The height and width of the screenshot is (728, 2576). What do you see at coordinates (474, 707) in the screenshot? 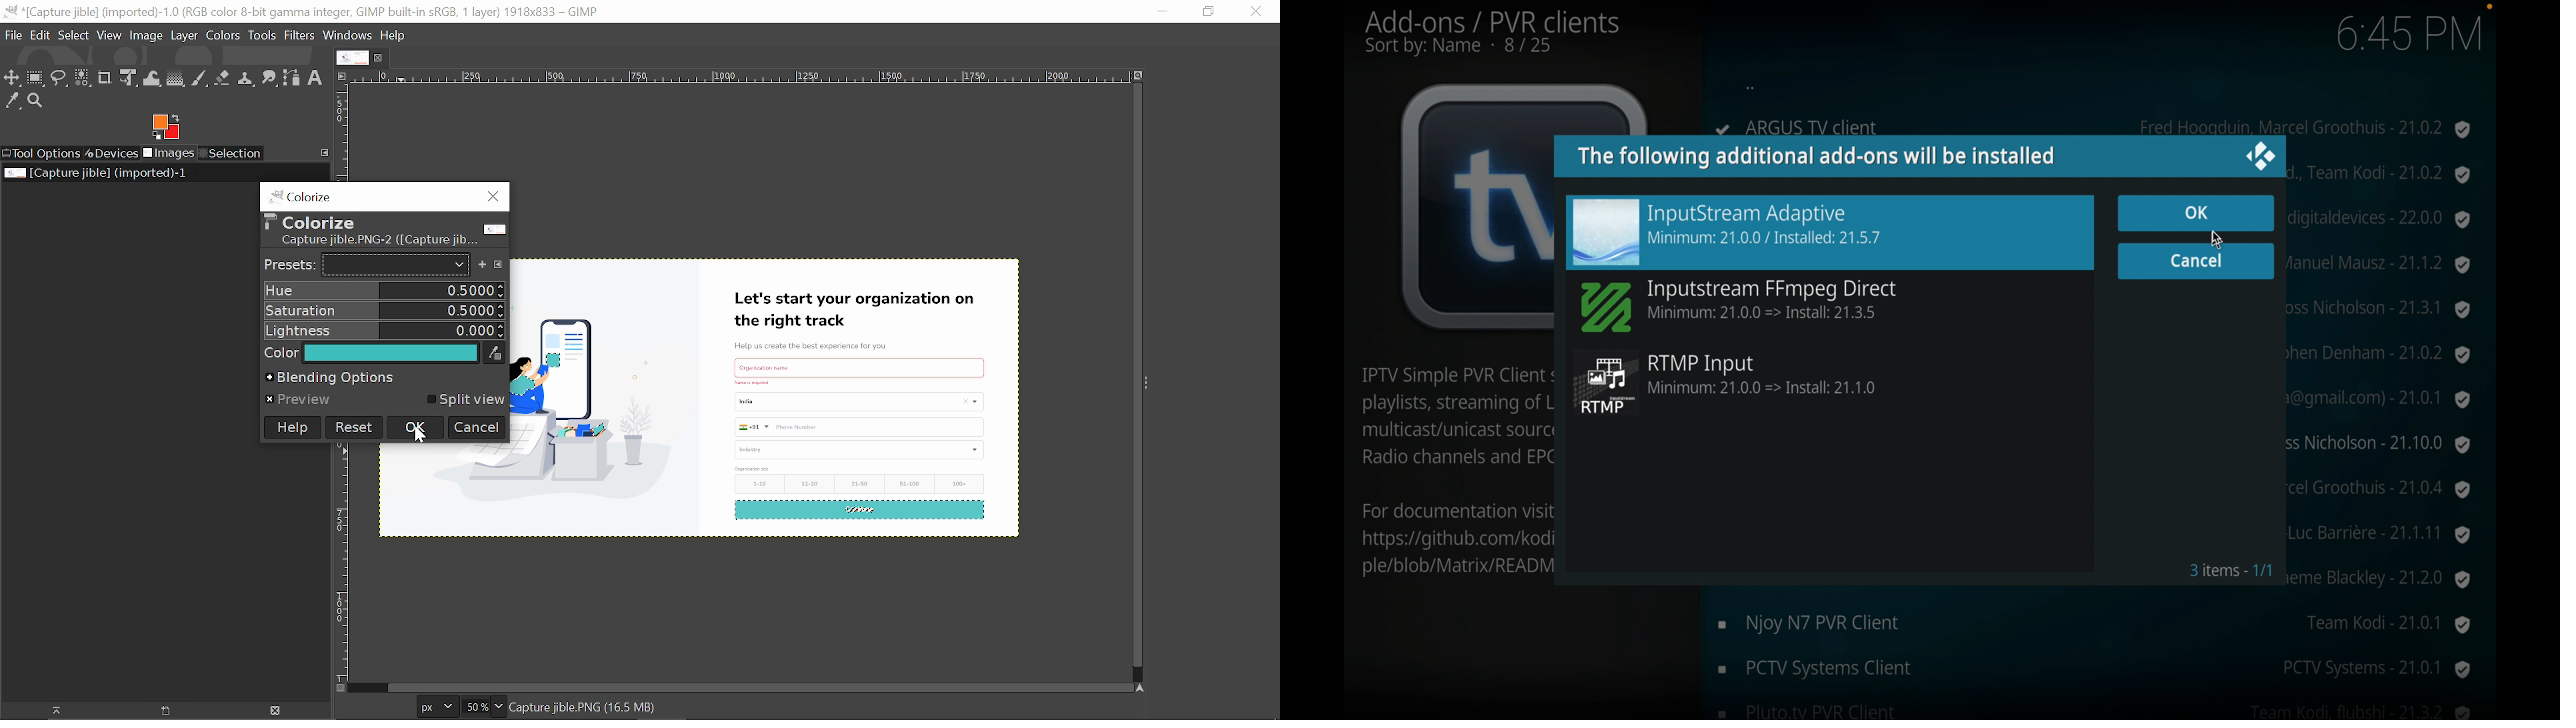
I see `Current zoom` at bounding box center [474, 707].